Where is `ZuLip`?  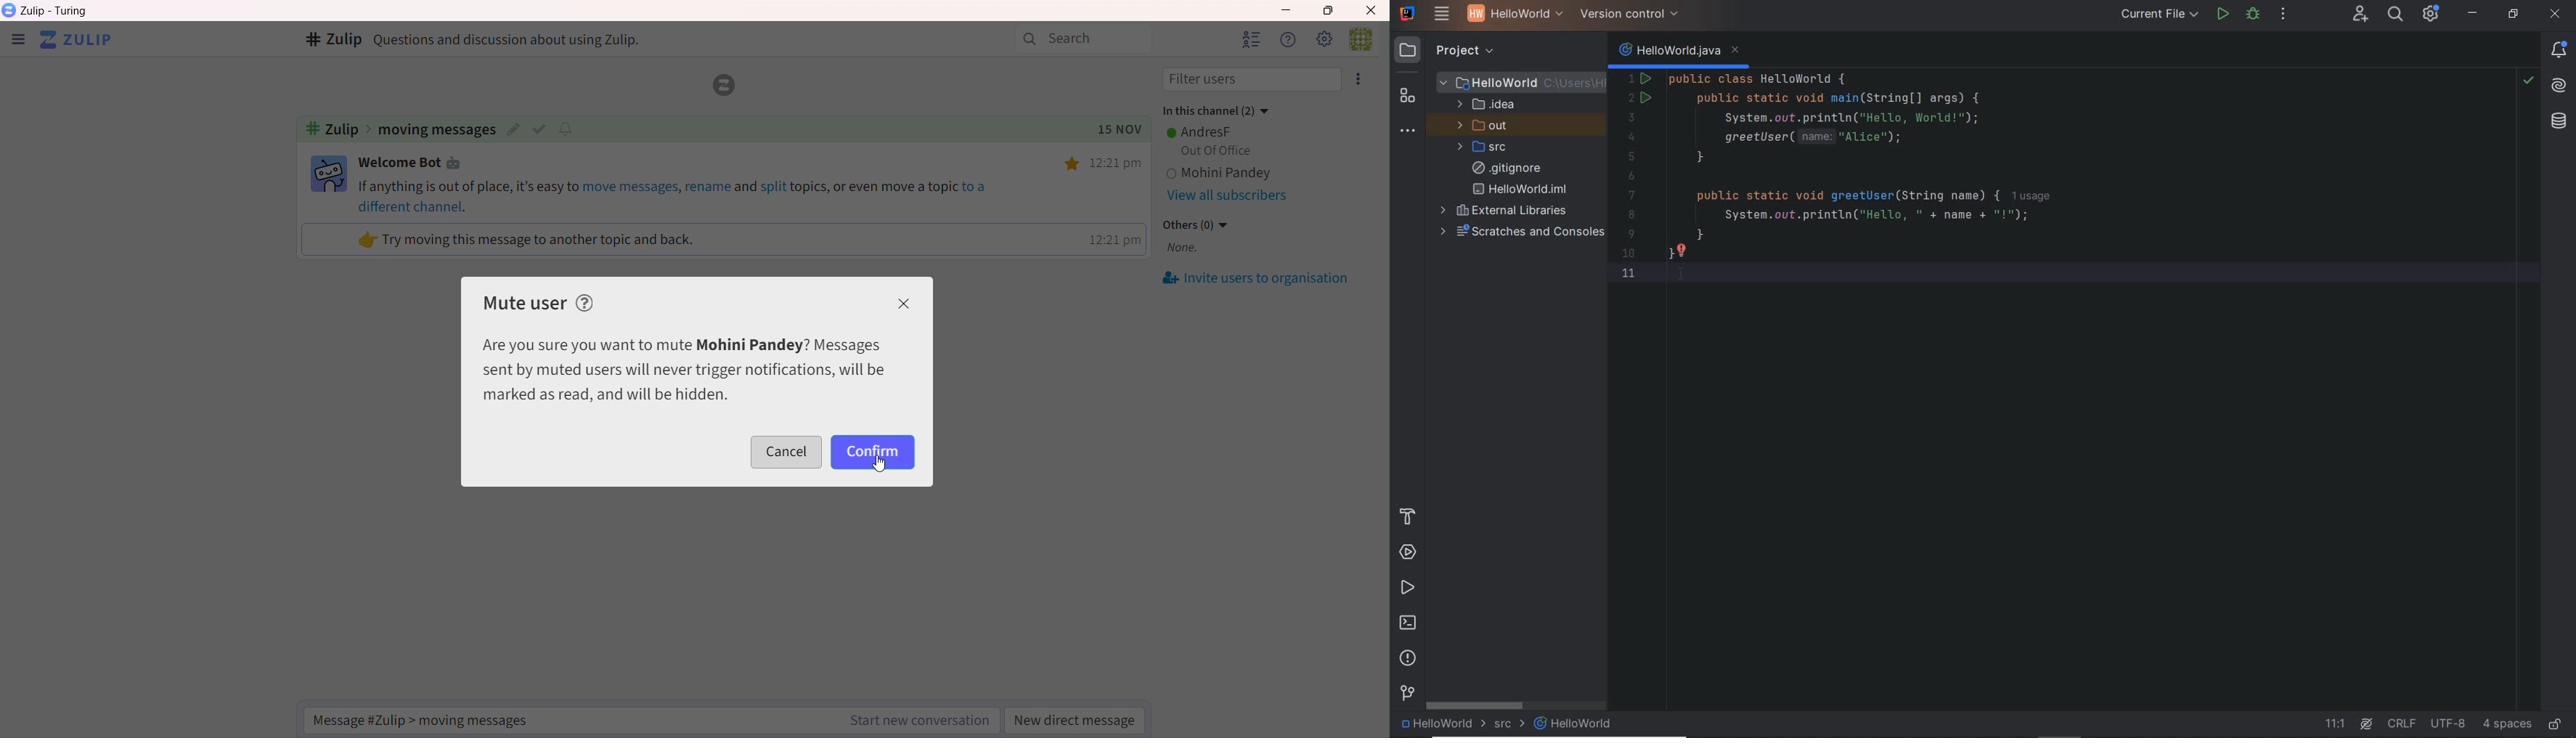
ZuLip is located at coordinates (81, 41).